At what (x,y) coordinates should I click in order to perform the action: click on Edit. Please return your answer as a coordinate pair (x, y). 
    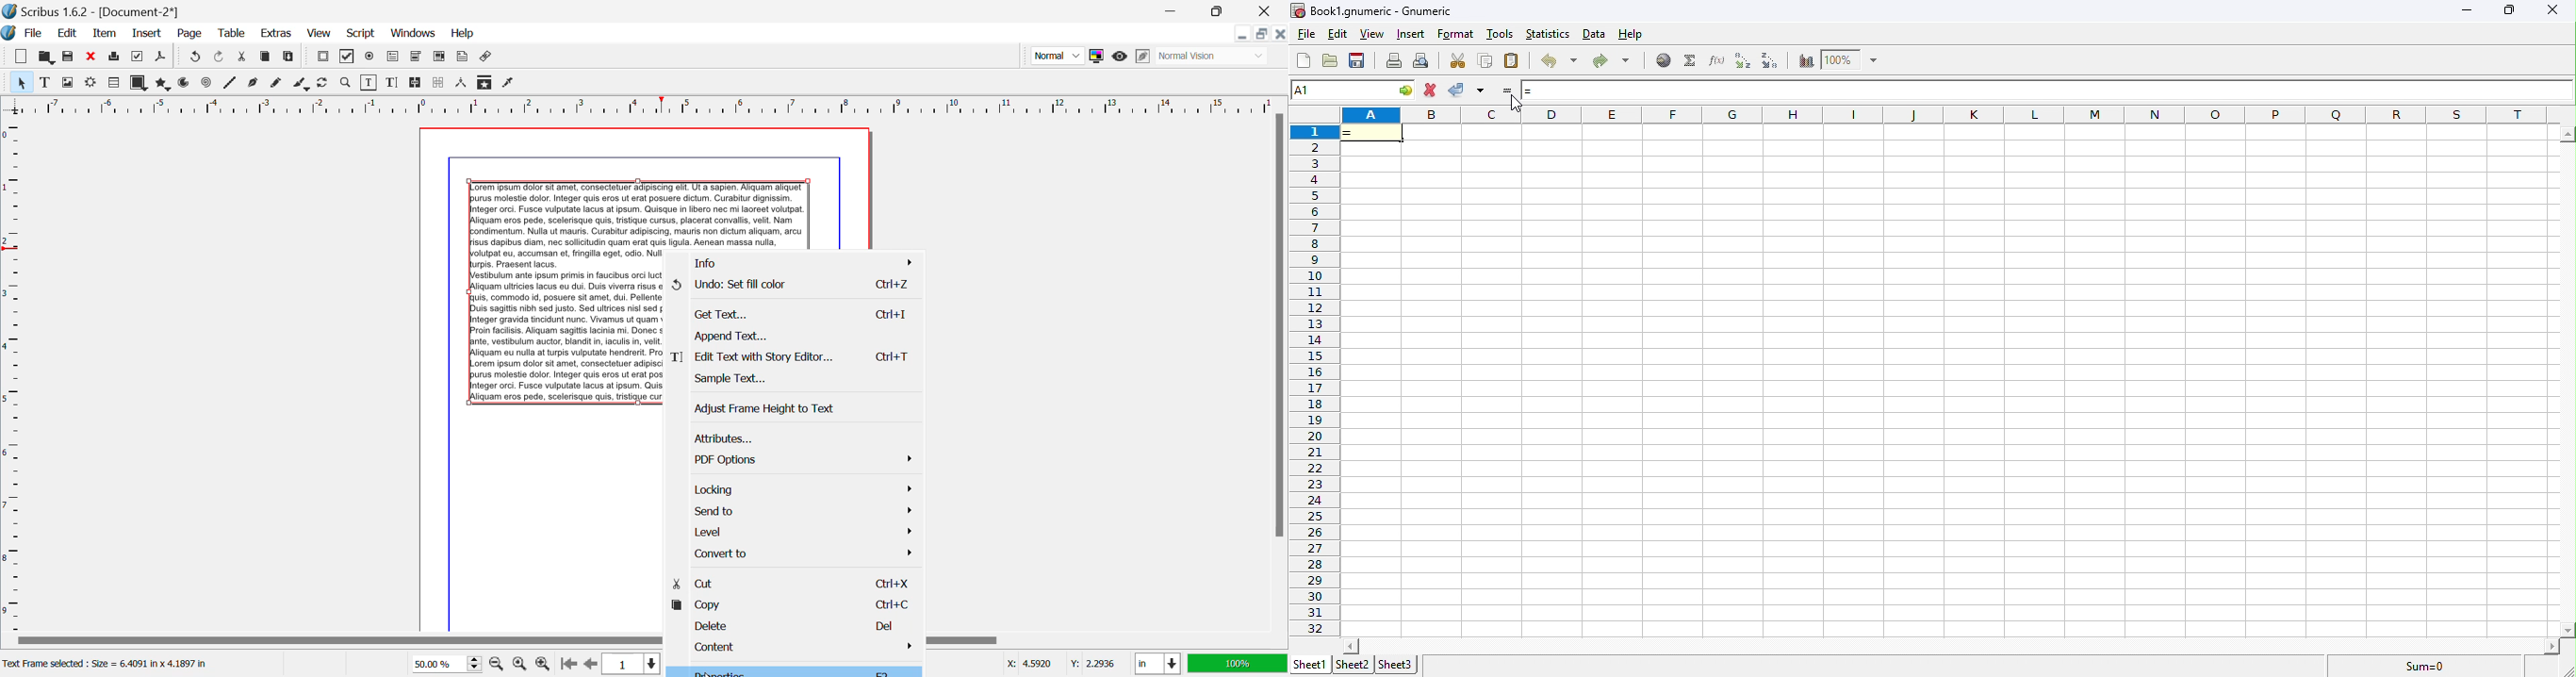
    Looking at the image, I should click on (64, 34).